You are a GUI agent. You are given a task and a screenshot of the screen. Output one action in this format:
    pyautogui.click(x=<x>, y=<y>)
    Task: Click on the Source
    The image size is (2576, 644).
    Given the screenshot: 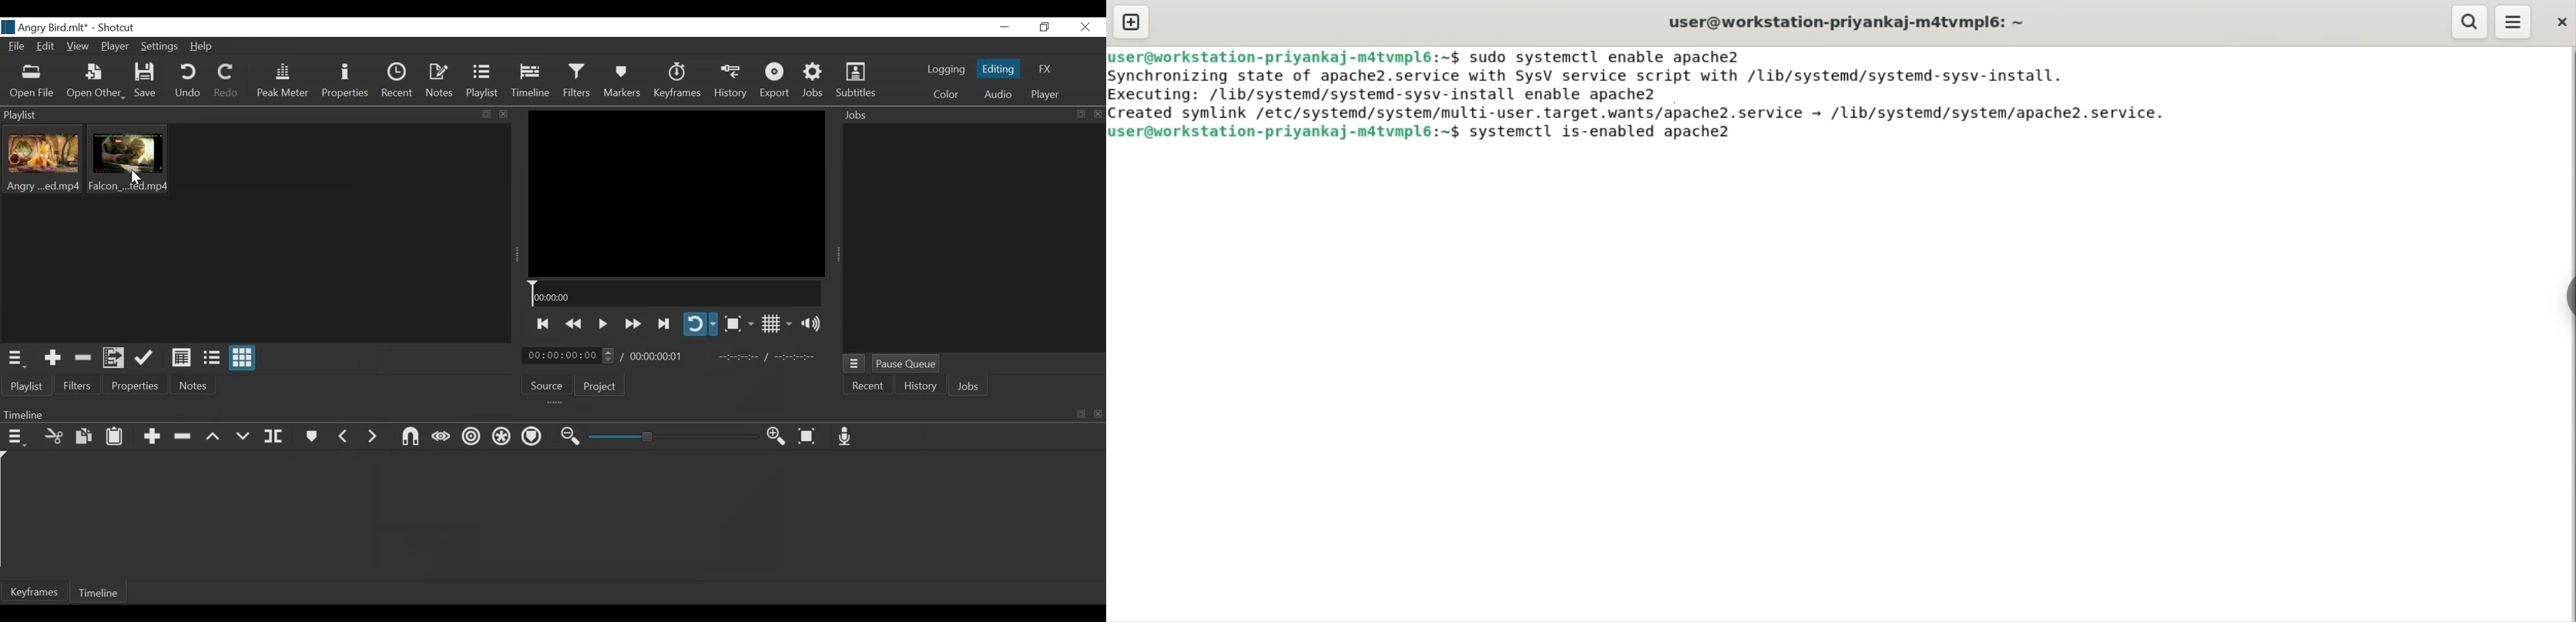 What is the action you would take?
    pyautogui.click(x=551, y=384)
    